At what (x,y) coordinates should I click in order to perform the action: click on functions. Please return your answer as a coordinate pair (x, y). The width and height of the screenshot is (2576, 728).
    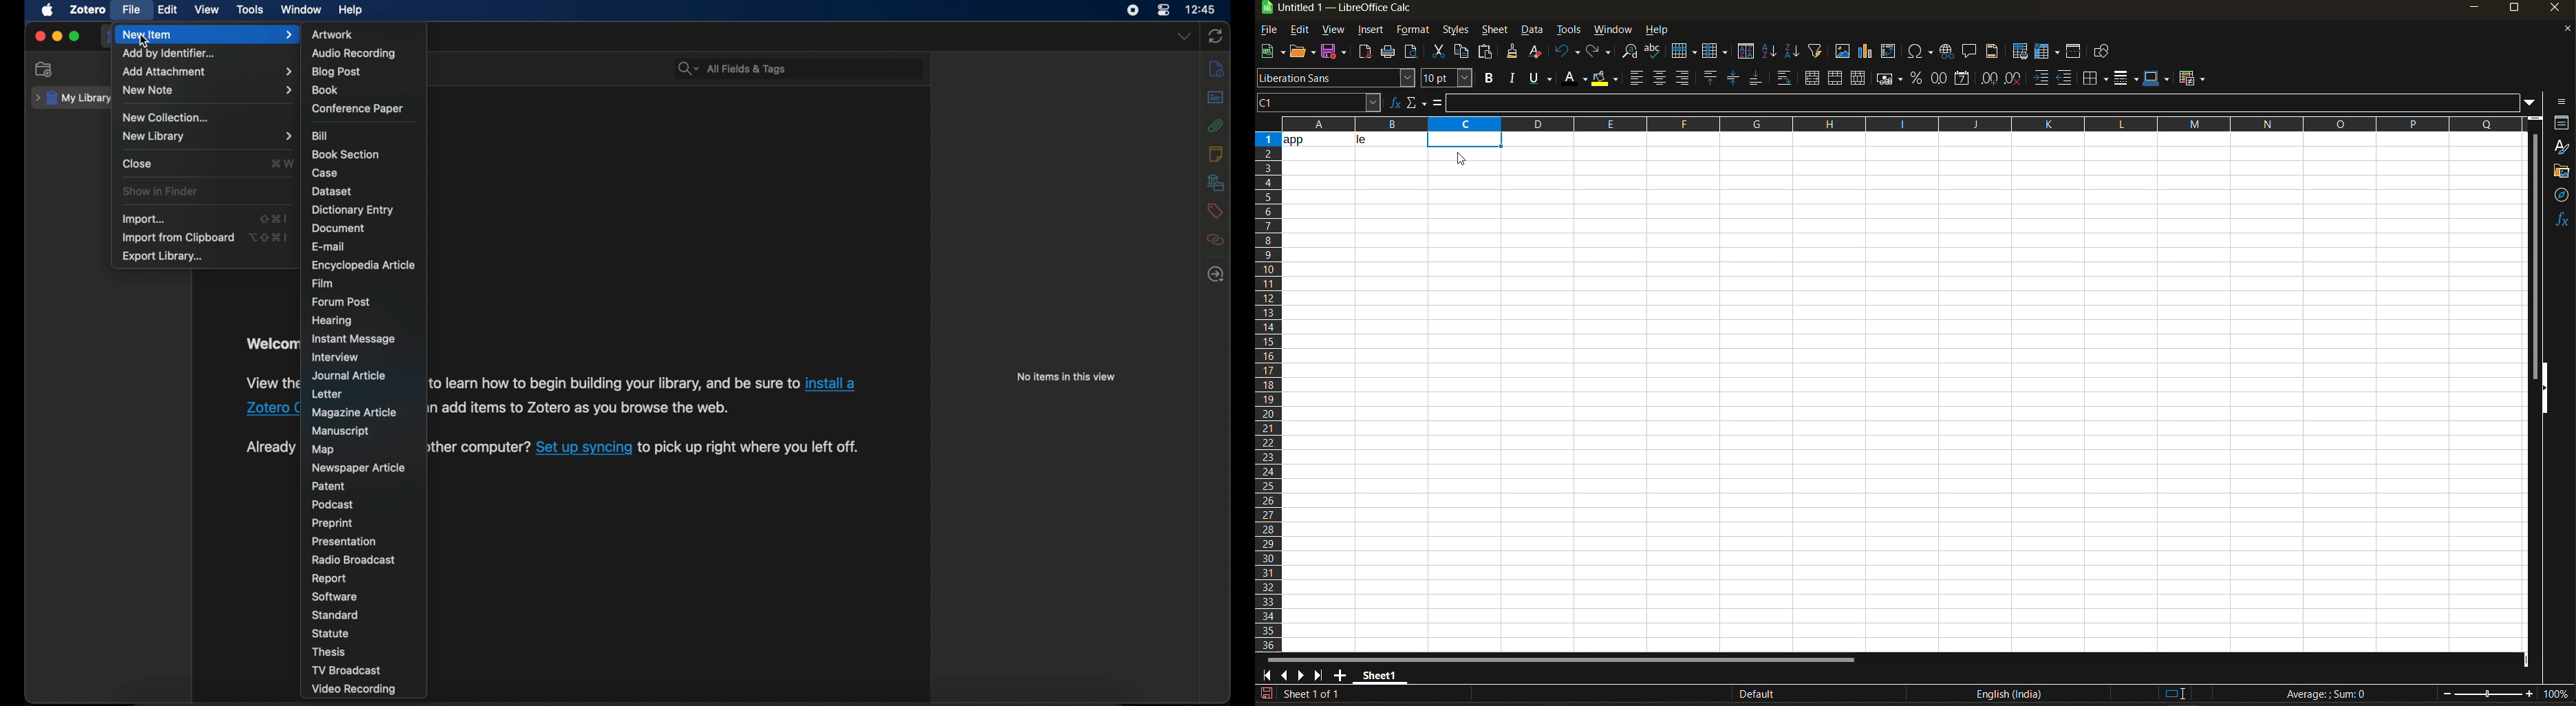
    Looking at the image, I should click on (2561, 220).